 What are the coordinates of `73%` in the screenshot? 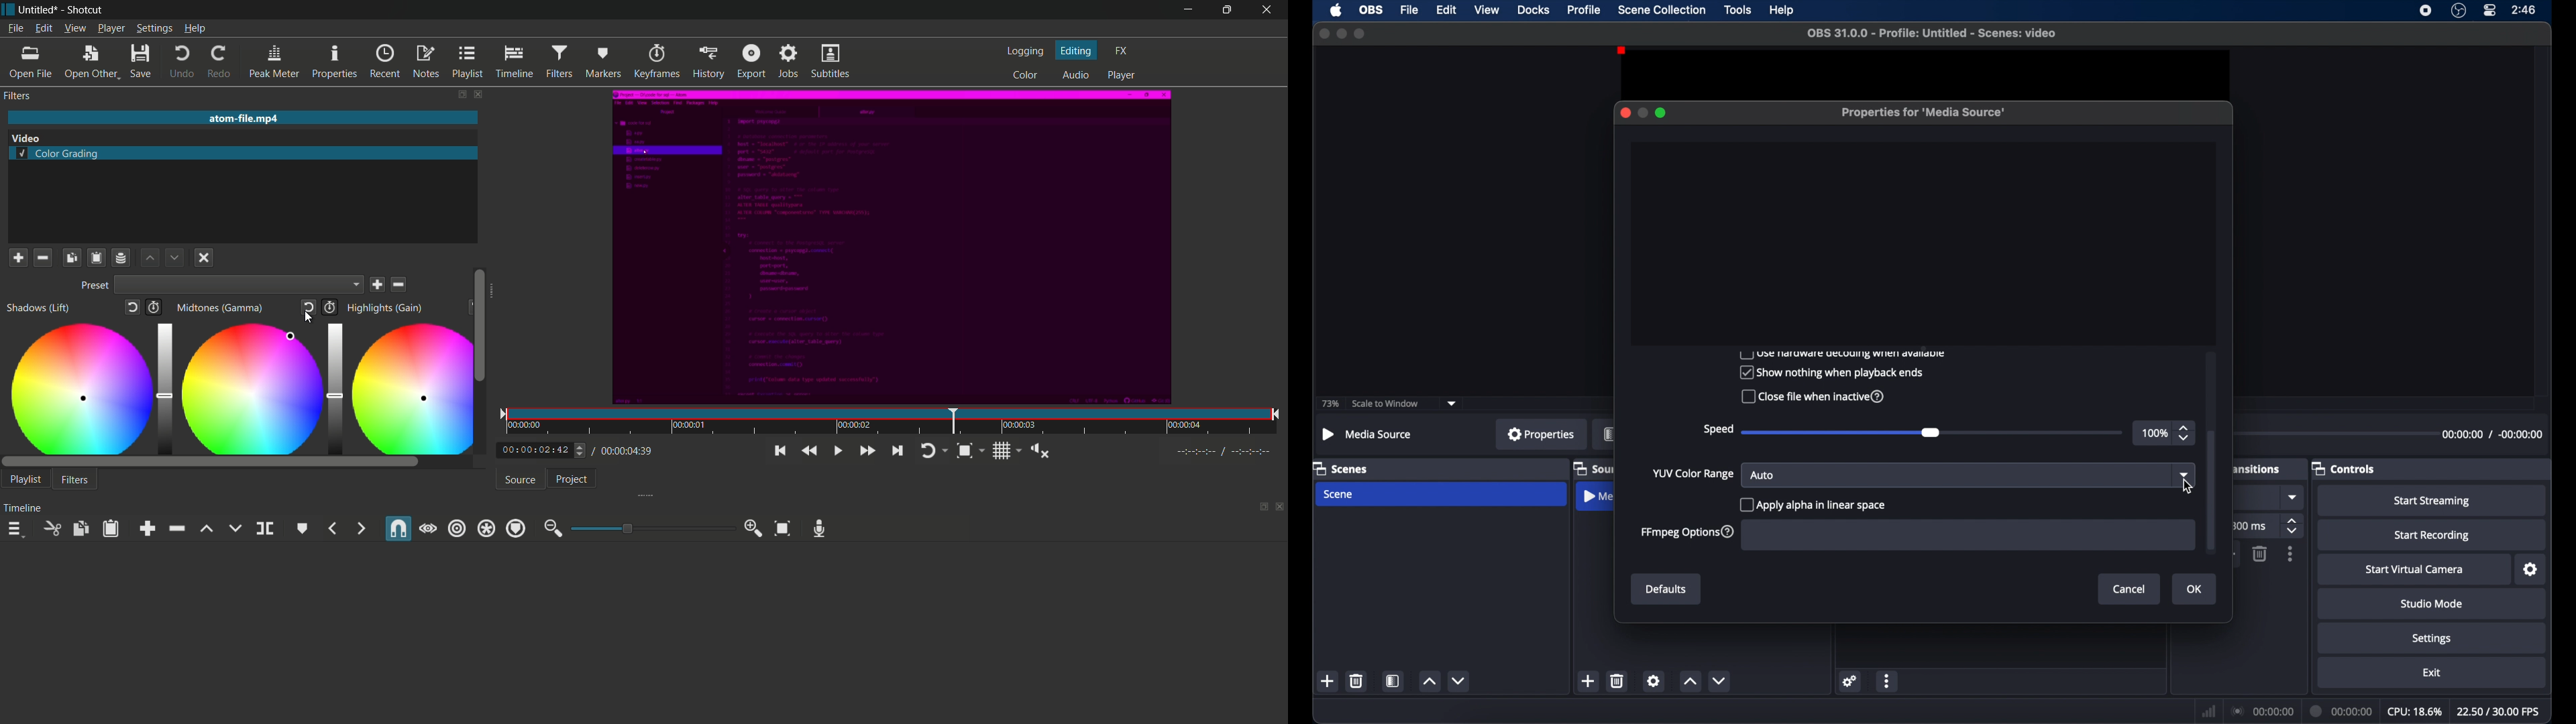 It's located at (1329, 404).